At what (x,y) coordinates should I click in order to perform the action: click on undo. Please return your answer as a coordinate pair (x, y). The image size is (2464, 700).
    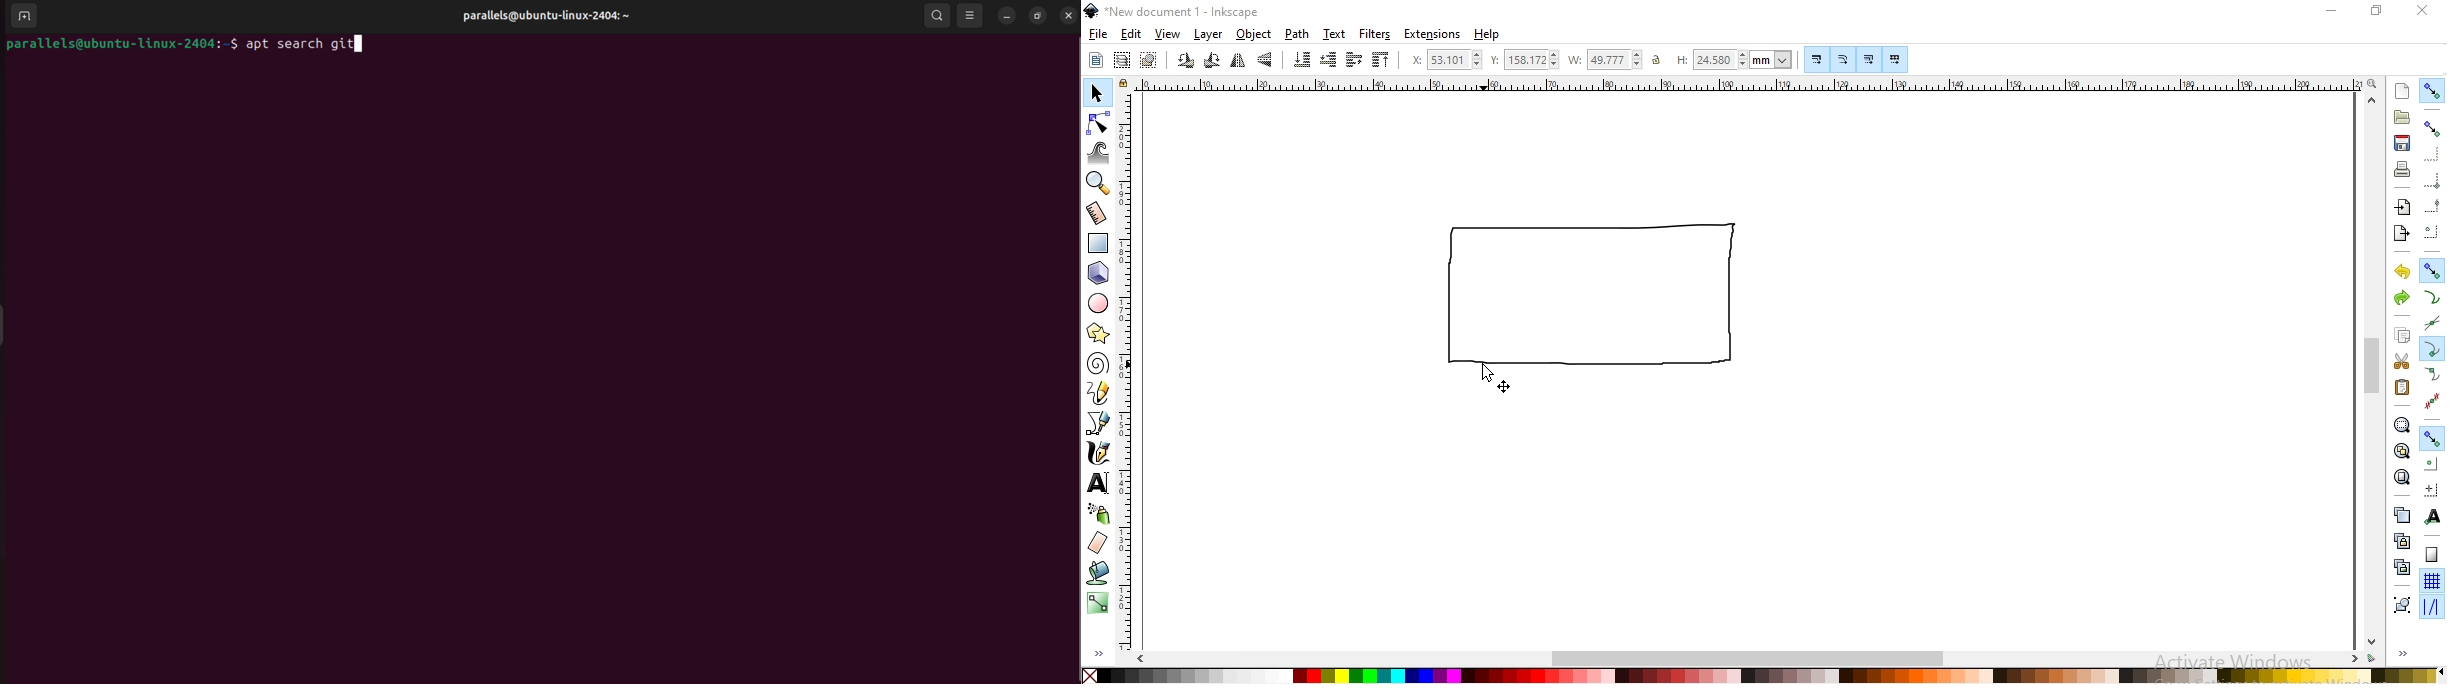
    Looking at the image, I should click on (2401, 272).